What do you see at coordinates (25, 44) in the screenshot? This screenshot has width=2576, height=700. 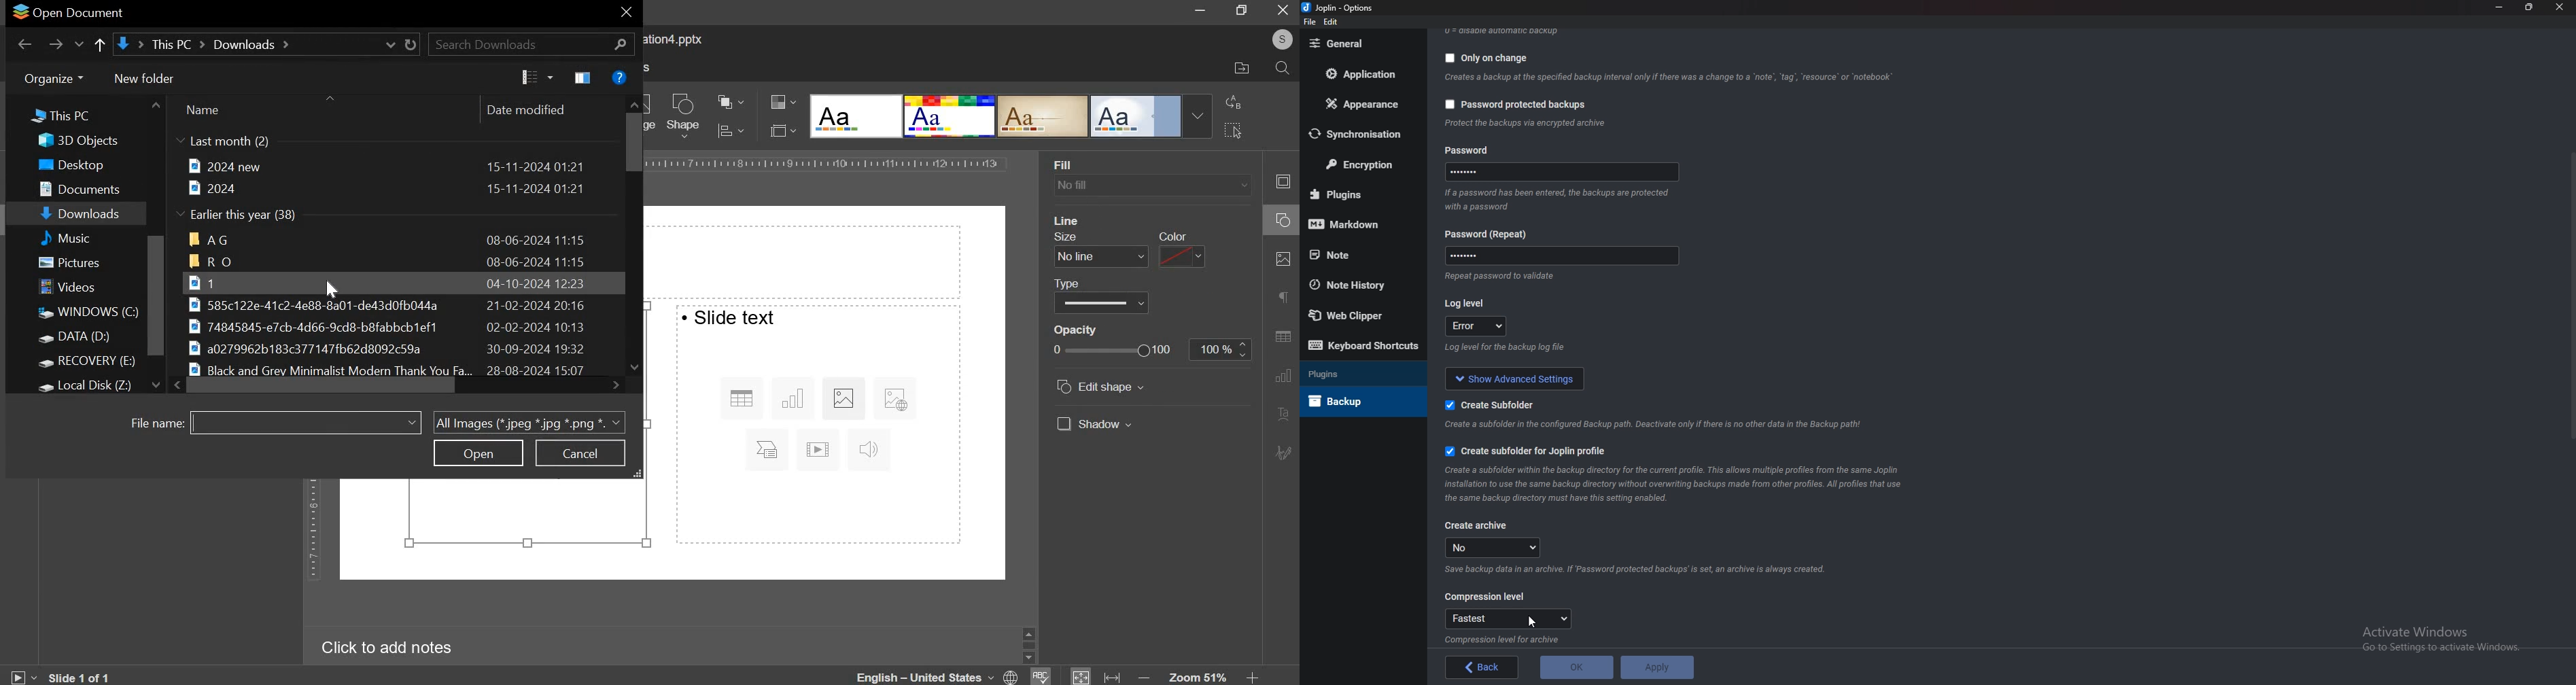 I see `back` at bounding box center [25, 44].